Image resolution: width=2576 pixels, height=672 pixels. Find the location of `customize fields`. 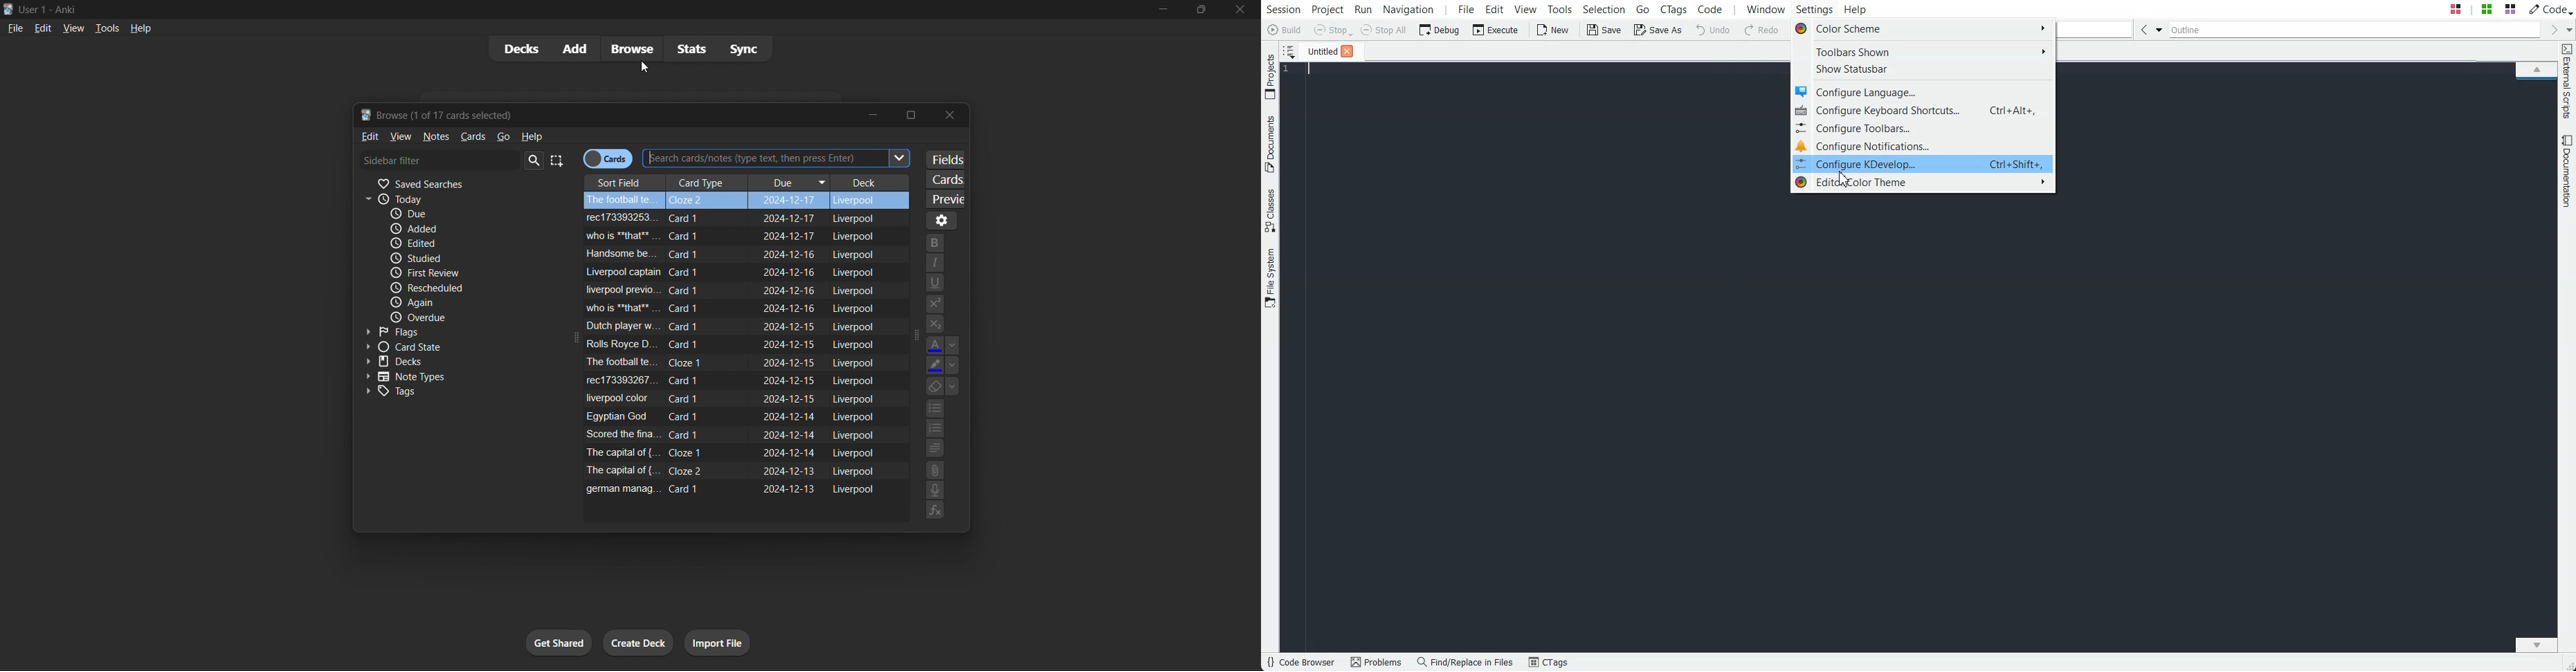

customize fields is located at coordinates (947, 159).